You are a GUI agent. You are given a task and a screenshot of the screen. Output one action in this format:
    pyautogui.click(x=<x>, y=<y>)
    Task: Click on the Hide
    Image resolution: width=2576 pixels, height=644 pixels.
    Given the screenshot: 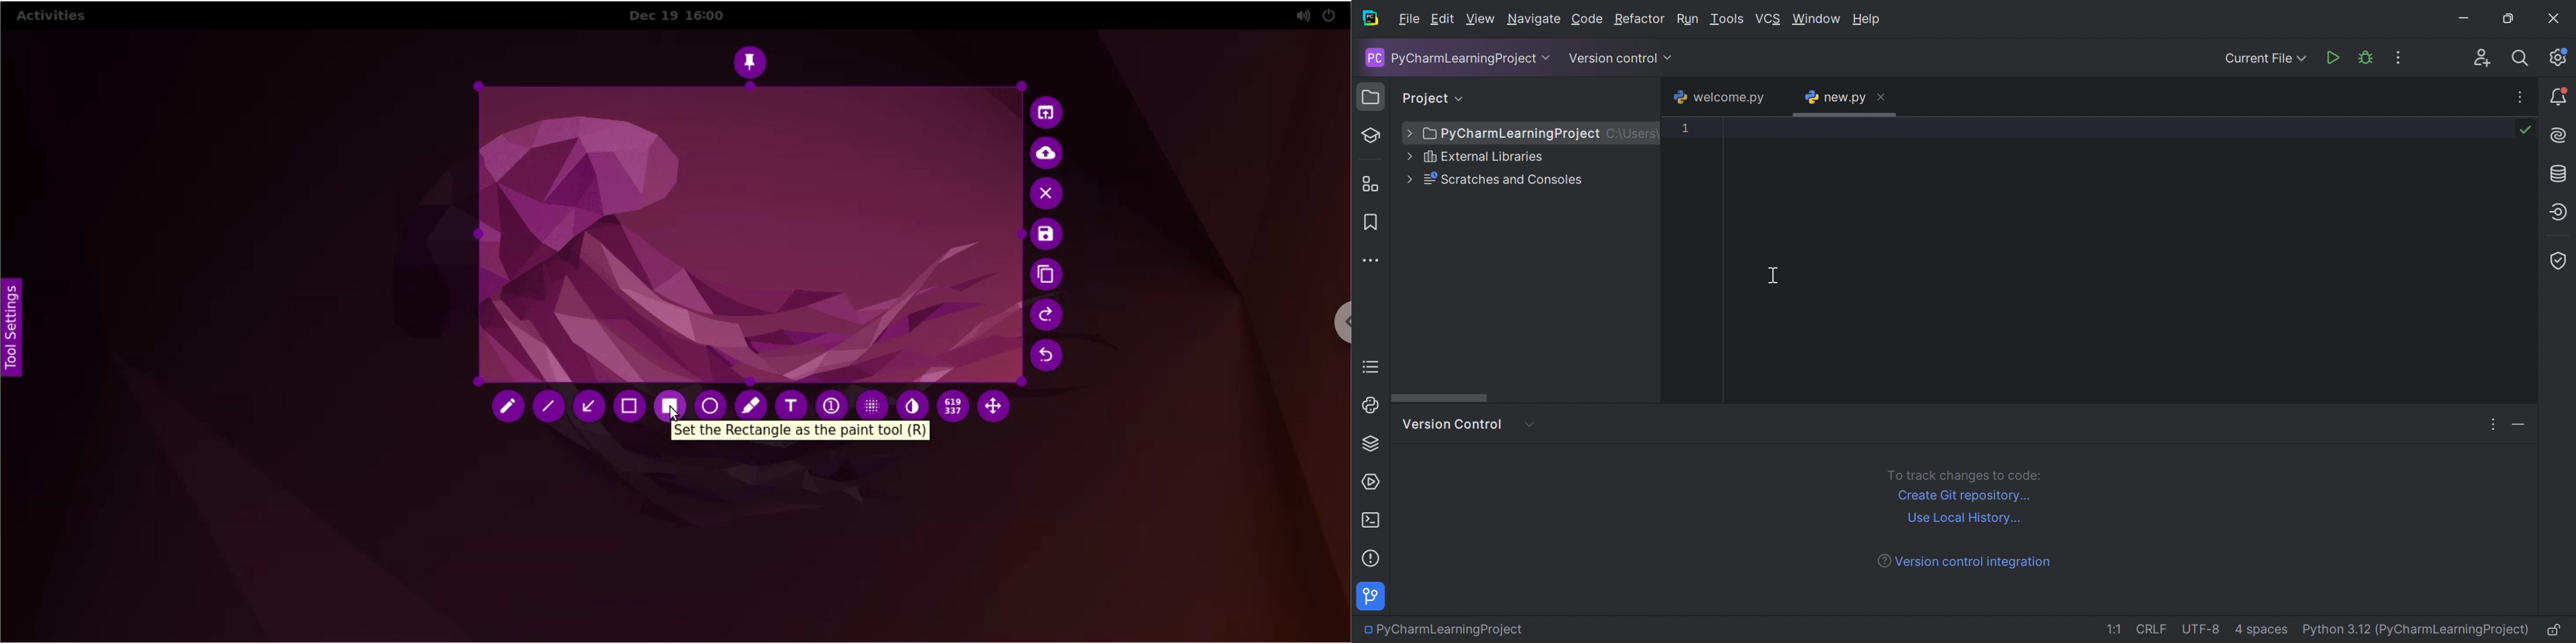 What is the action you would take?
    pyautogui.click(x=2522, y=425)
    